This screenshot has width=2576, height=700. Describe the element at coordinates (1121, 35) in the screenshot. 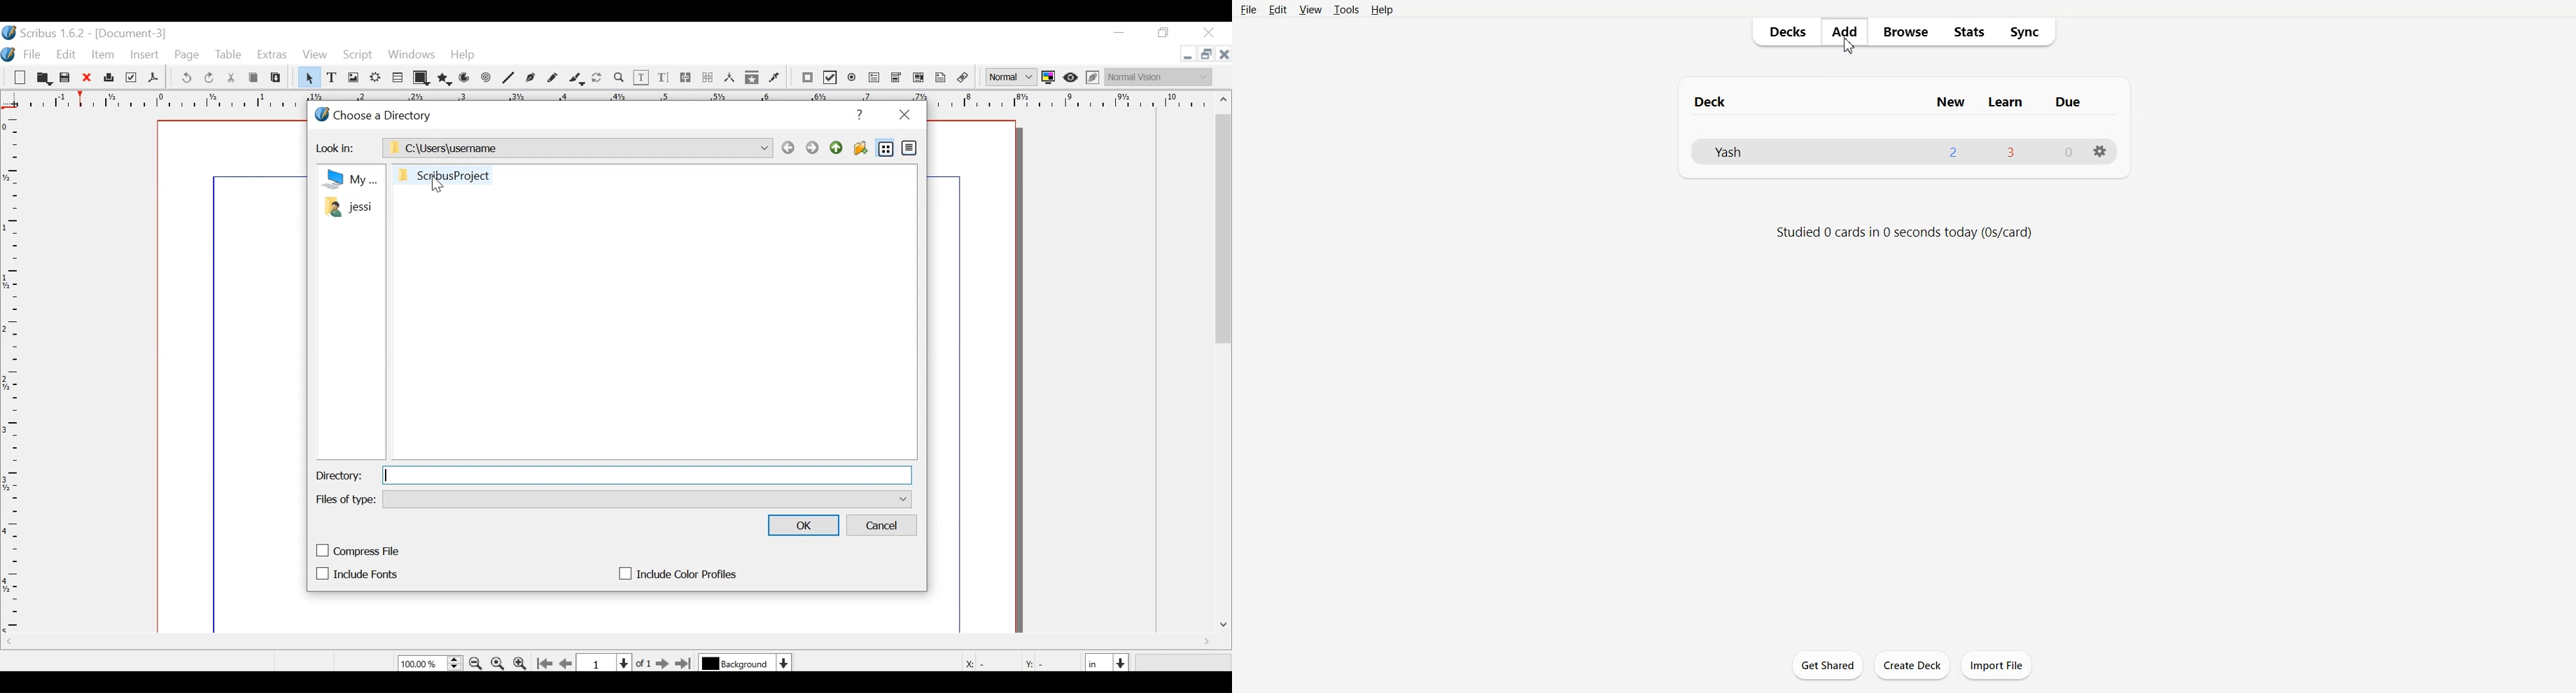

I see `minimize` at that location.